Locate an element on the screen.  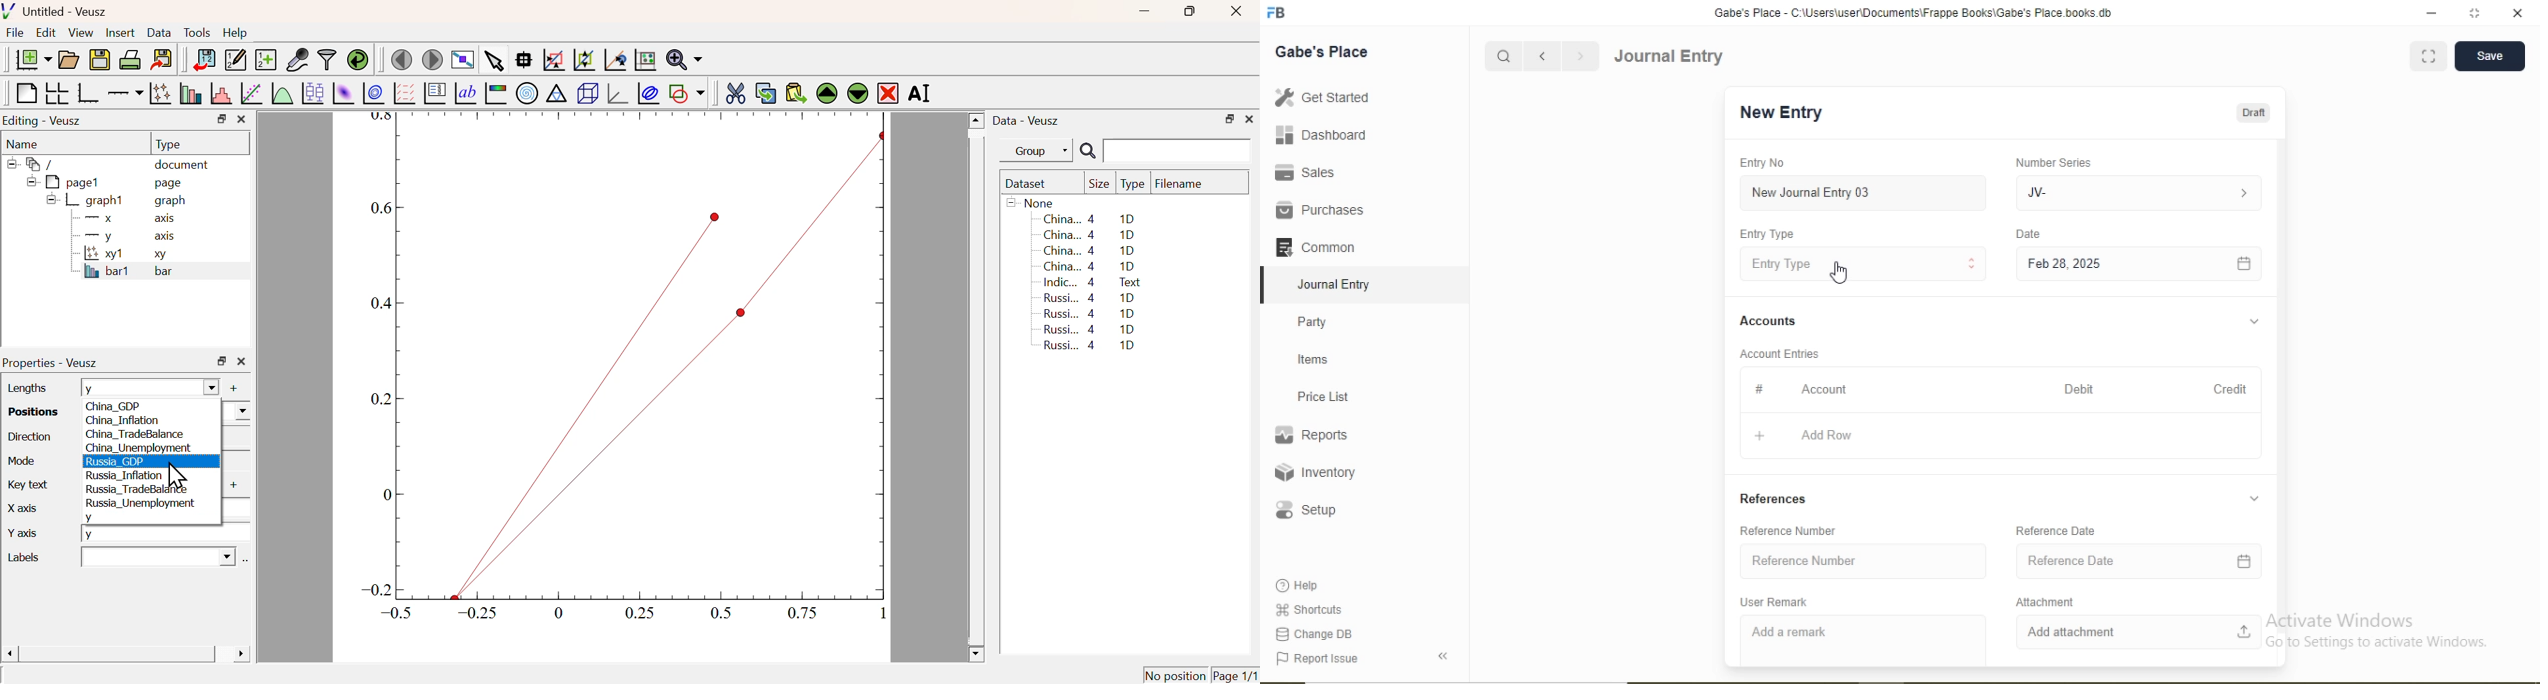
Filter Data is located at coordinates (327, 58).